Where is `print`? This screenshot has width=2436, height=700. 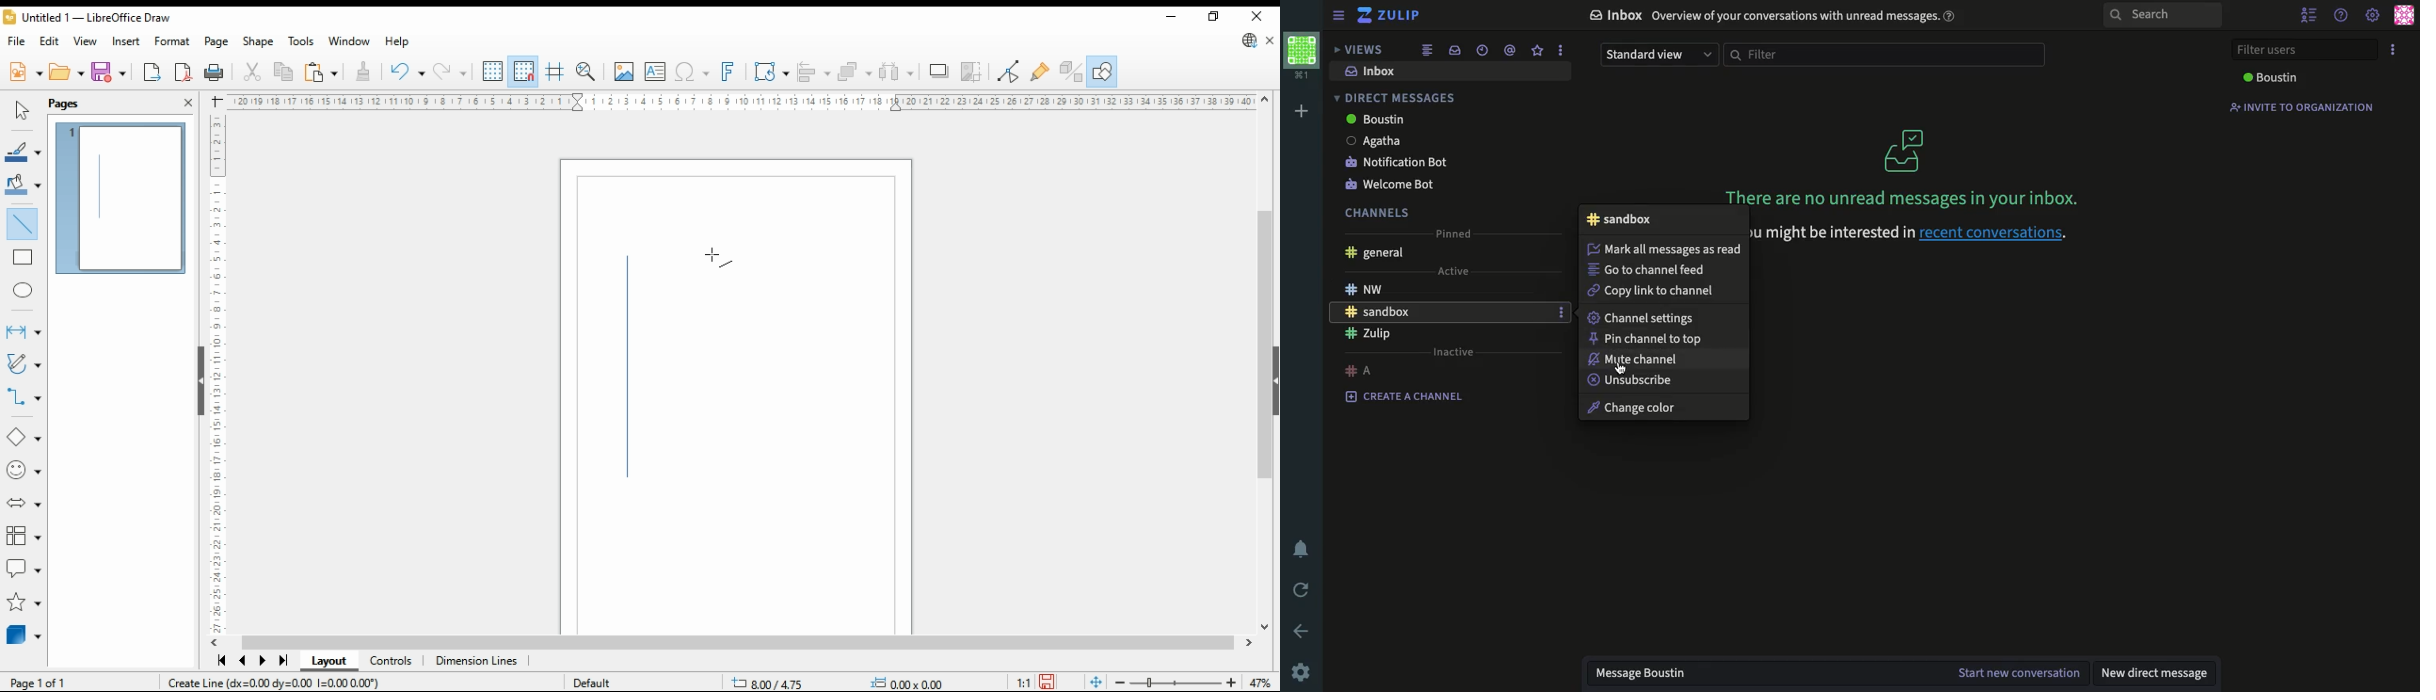 print is located at coordinates (215, 71).